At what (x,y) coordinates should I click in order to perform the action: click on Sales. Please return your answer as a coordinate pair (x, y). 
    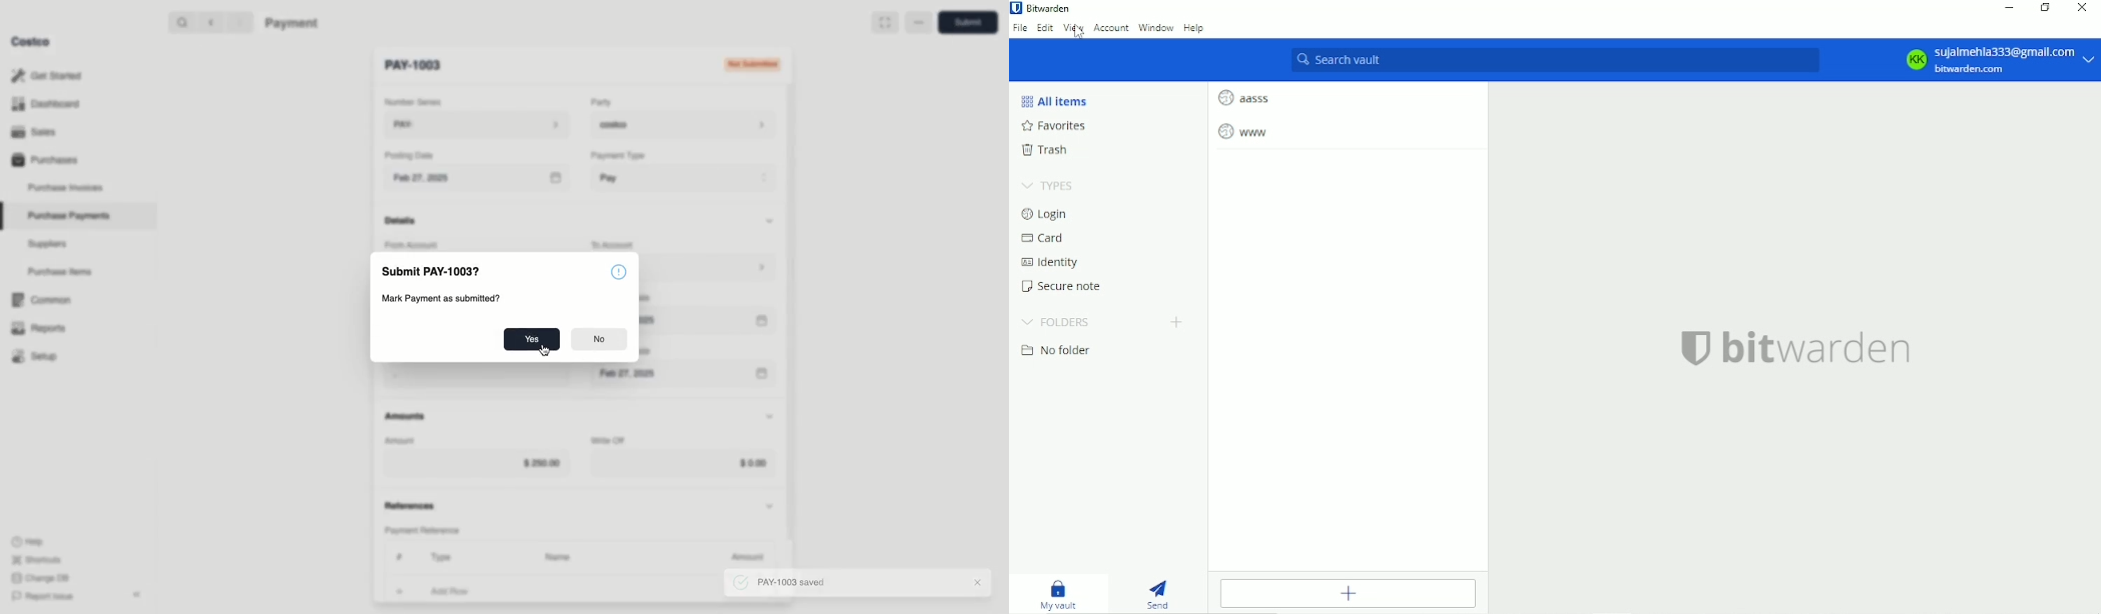
    Looking at the image, I should click on (39, 132).